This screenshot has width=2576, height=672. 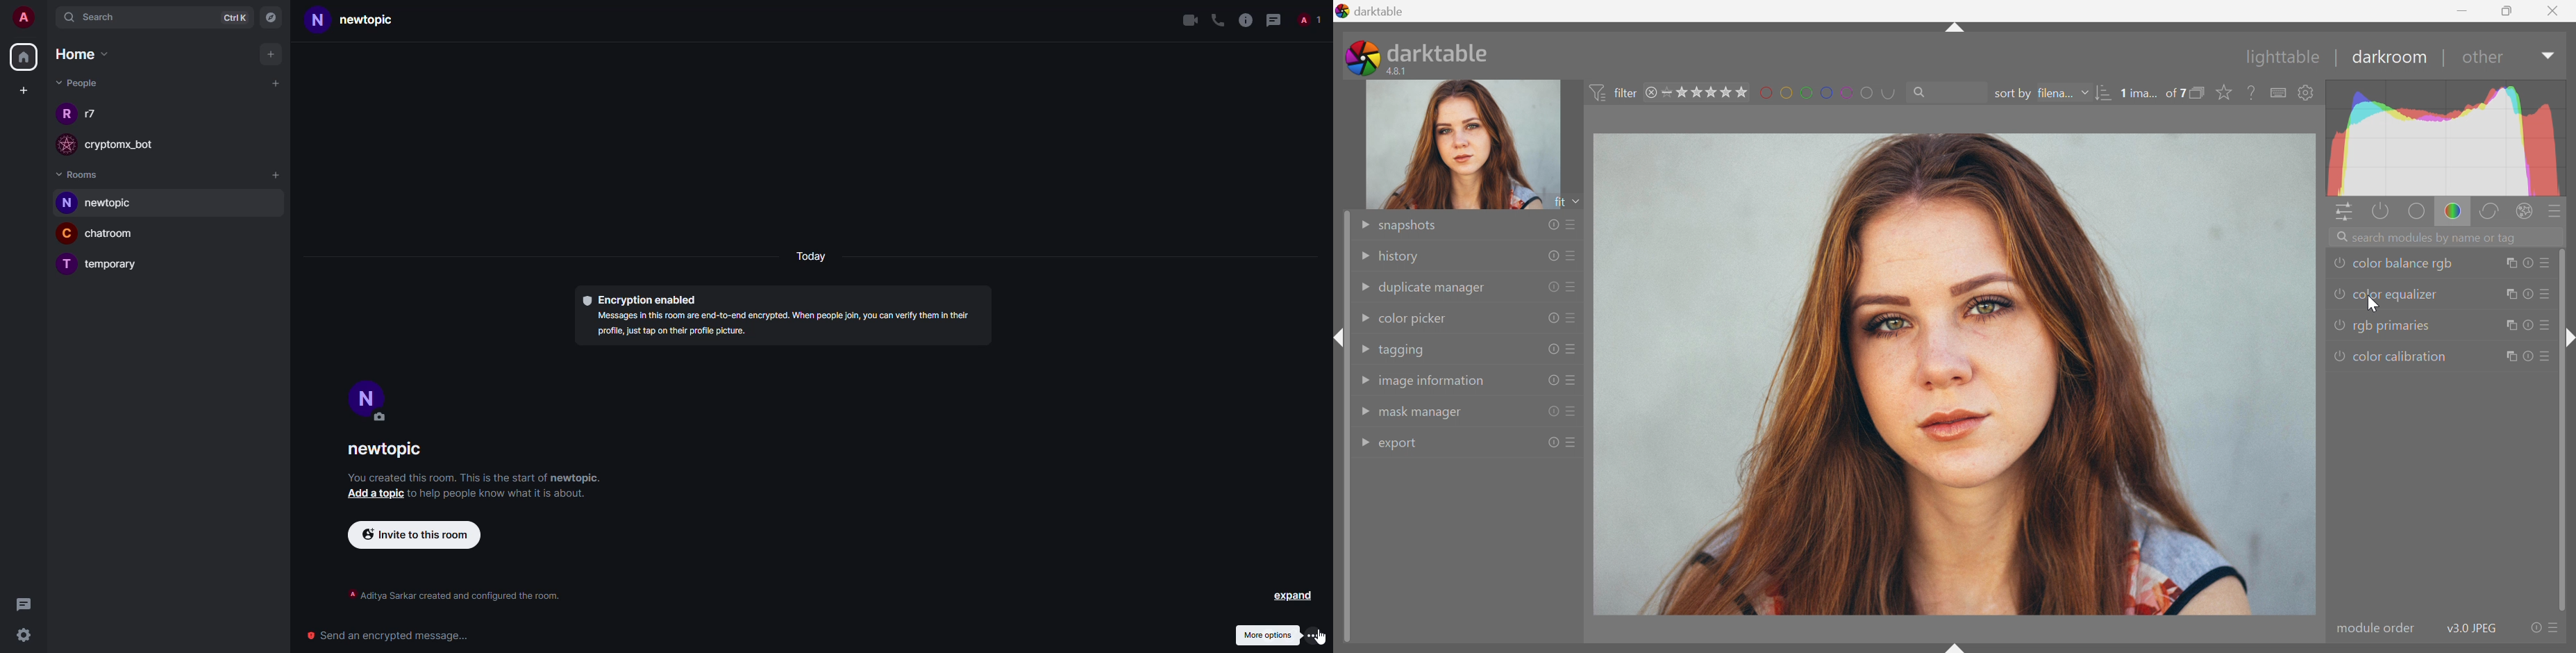 What do you see at coordinates (367, 394) in the screenshot?
I see `profile` at bounding box center [367, 394].